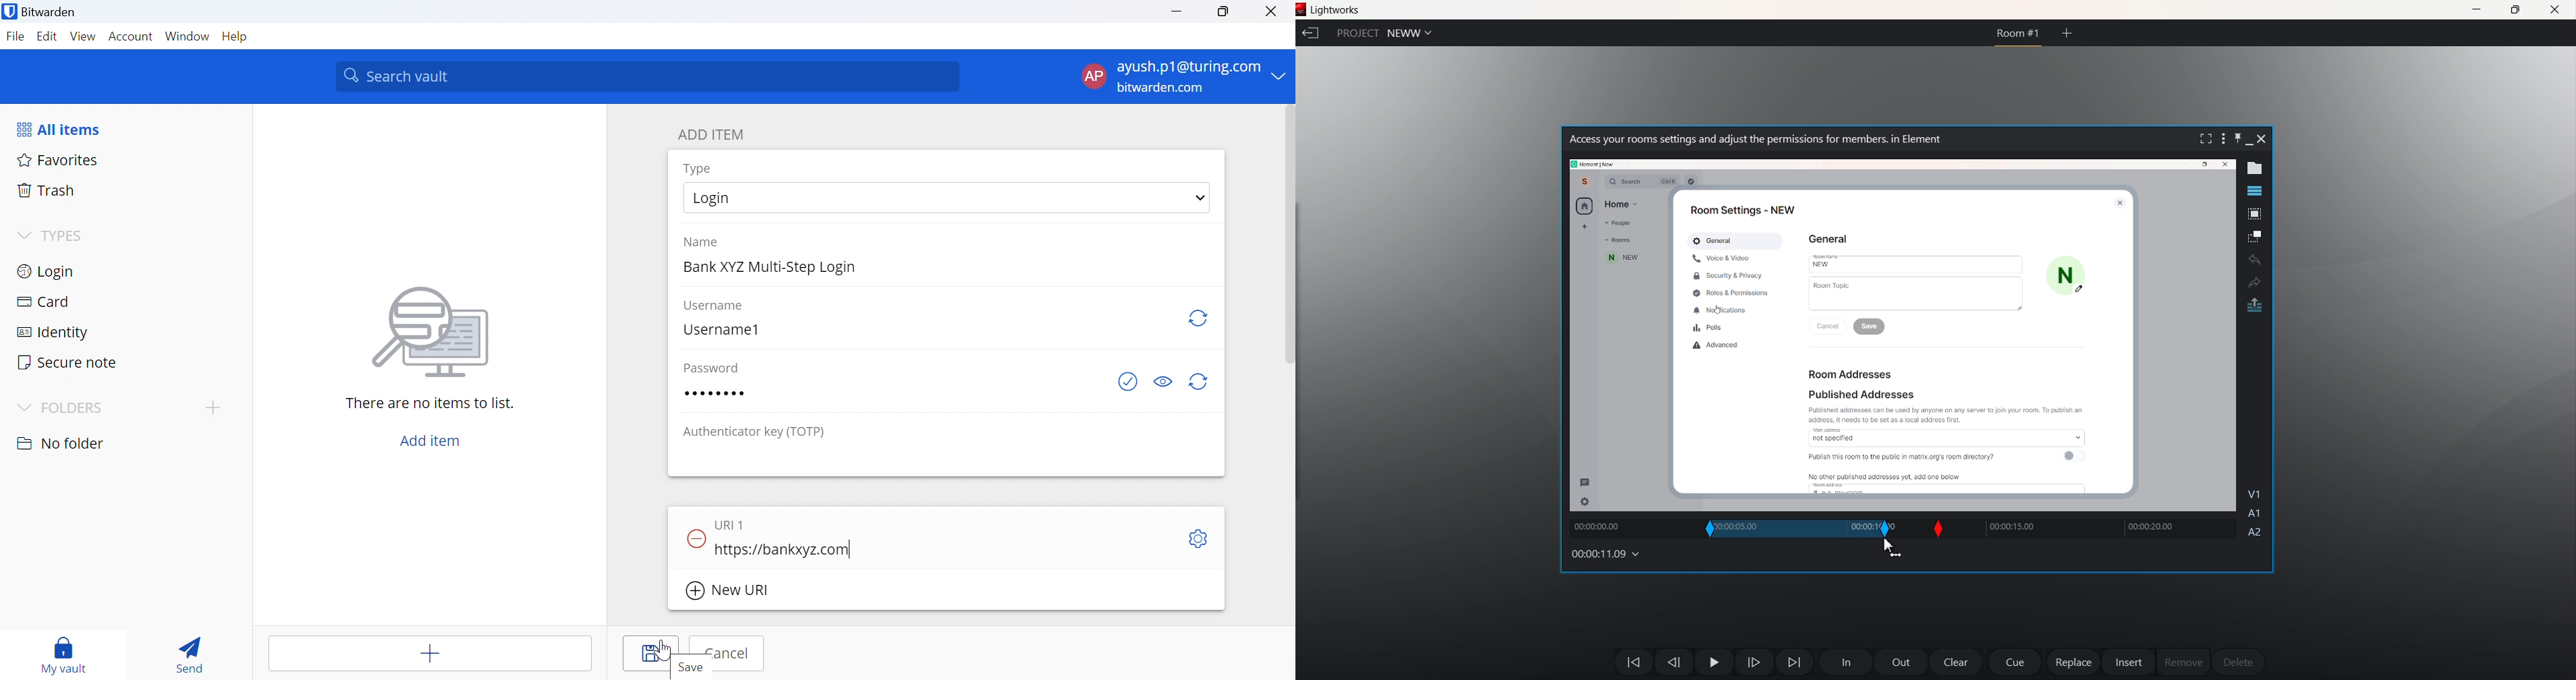 This screenshot has width=2576, height=700. Describe the element at coordinates (1583, 228) in the screenshot. I see `add new` at that location.